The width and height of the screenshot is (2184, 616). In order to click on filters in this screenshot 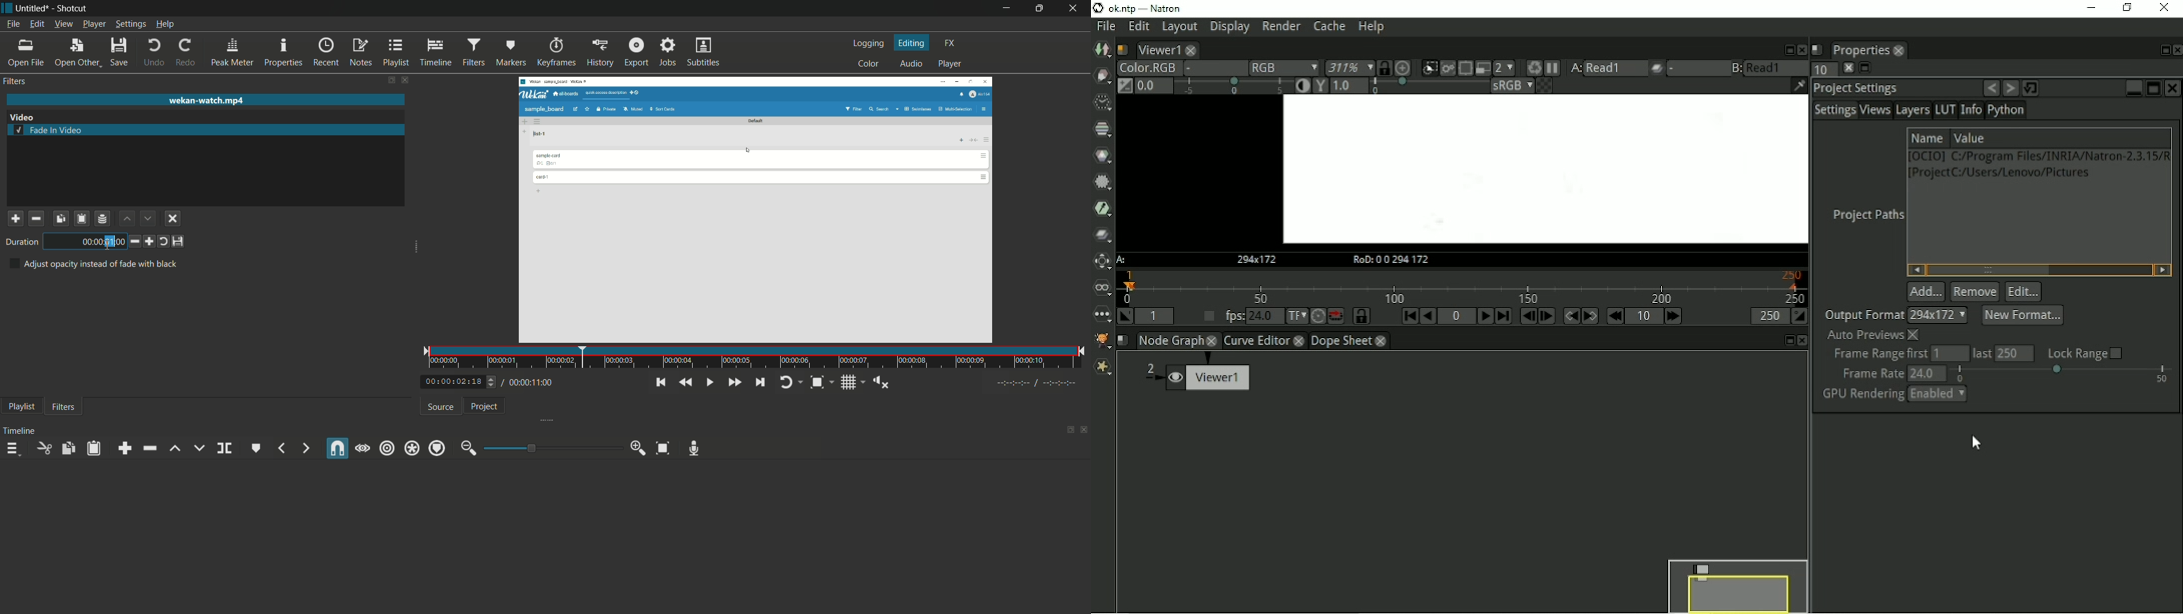, I will do `click(15, 81)`.